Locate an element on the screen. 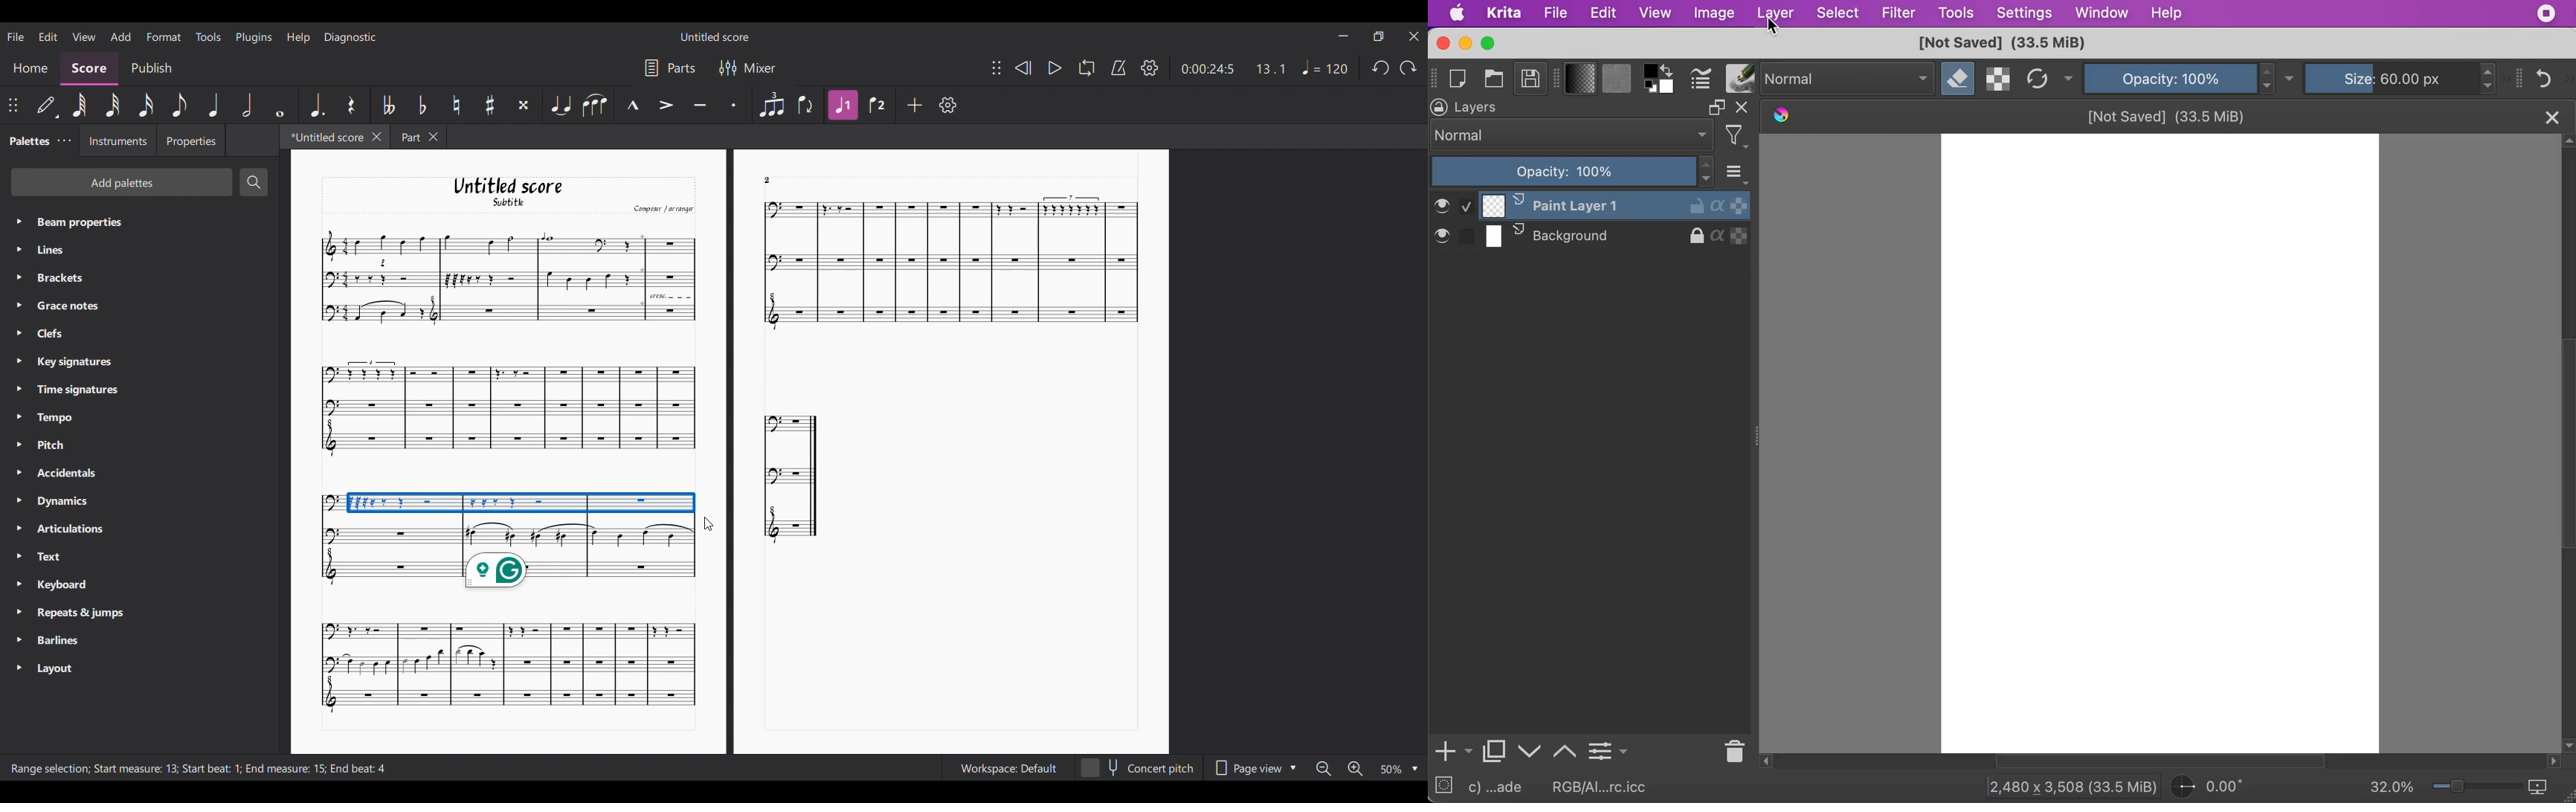 The width and height of the screenshot is (2576, 812). save is located at coordinates (1531, 81).